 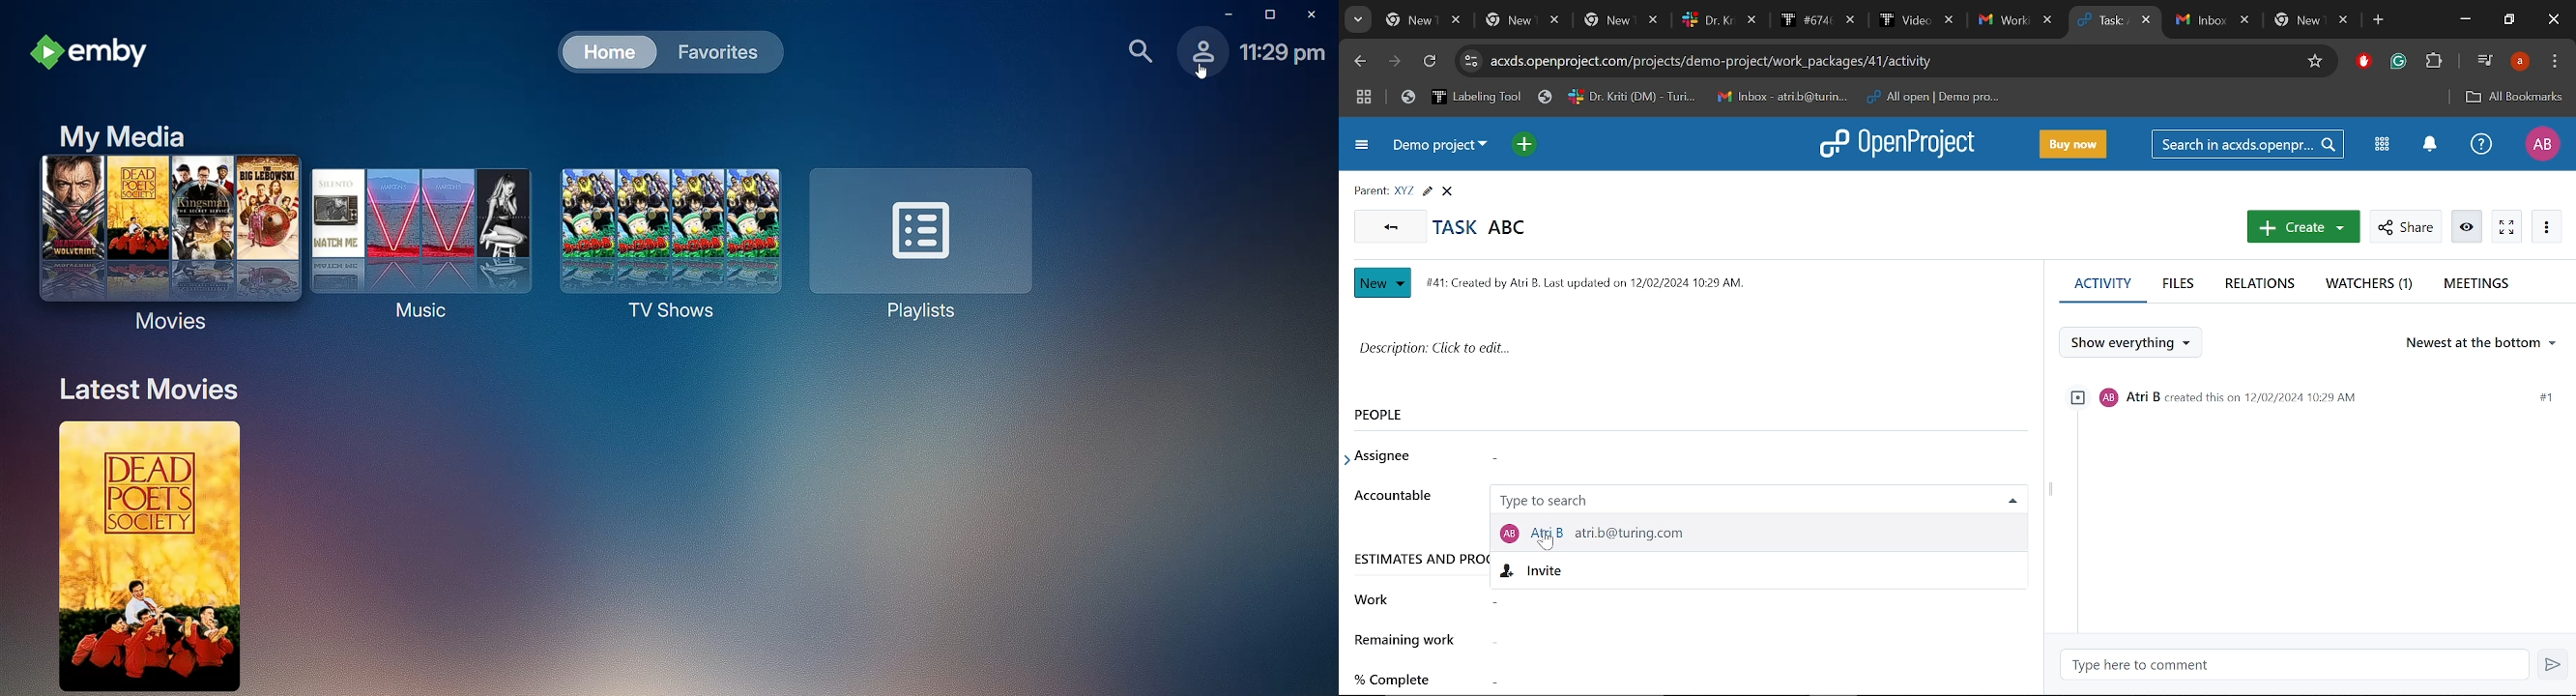 I want to click on Addblock, so click(x=2361, y=61).